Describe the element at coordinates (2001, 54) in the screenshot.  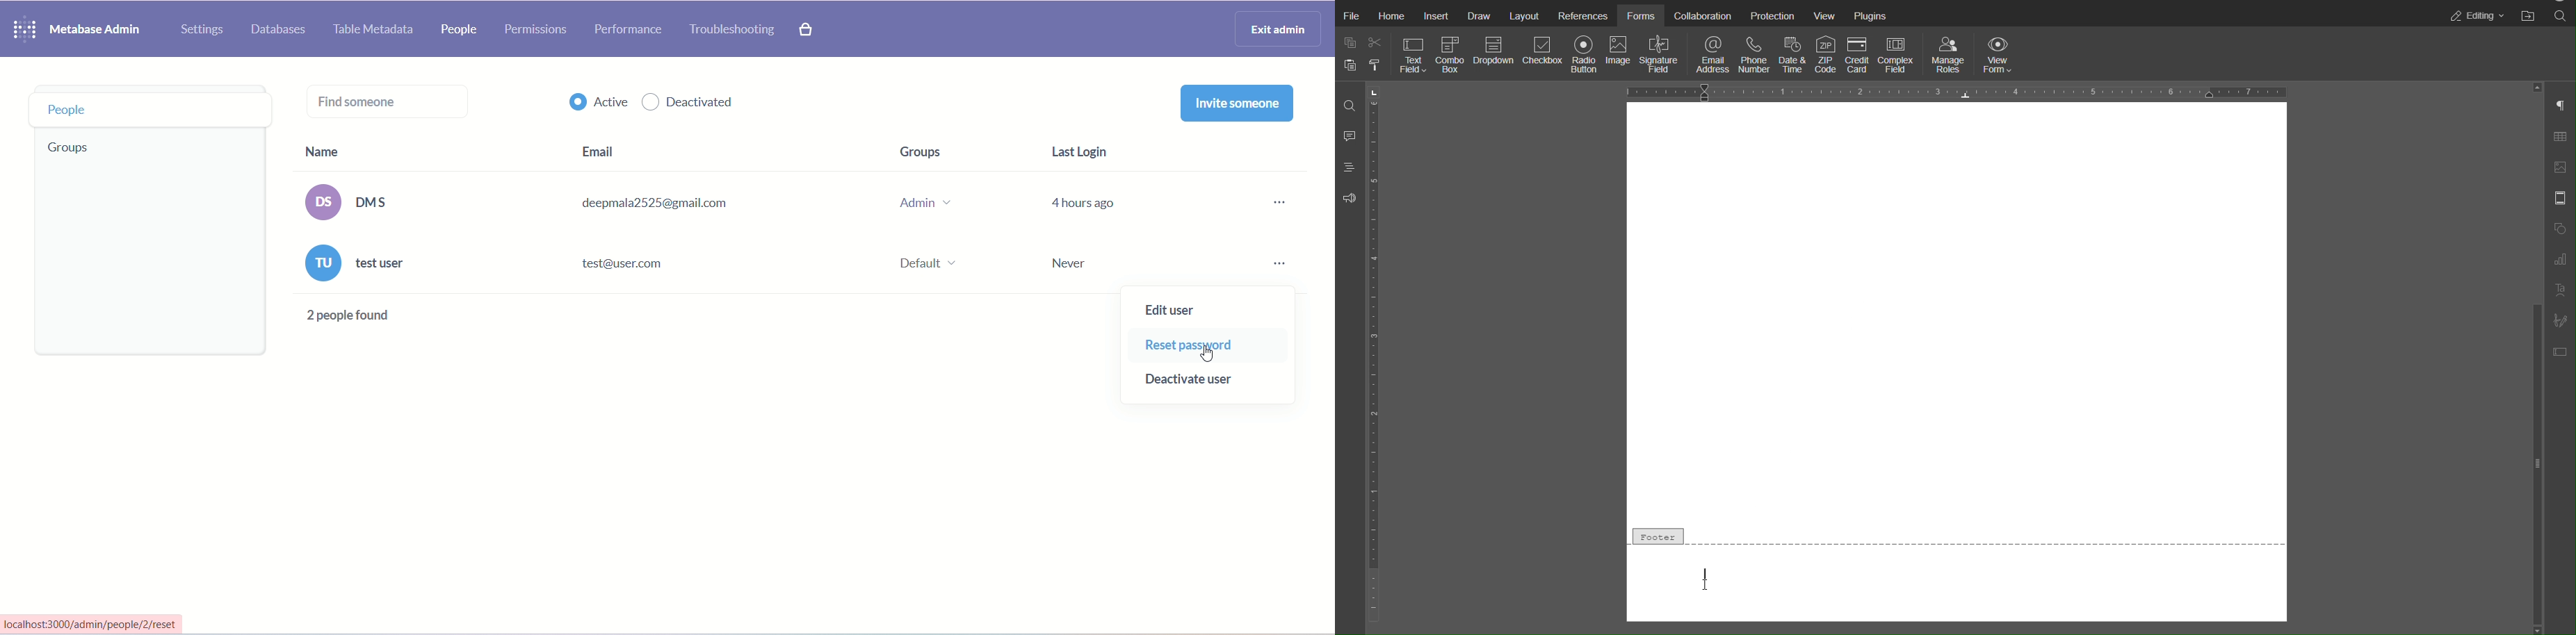
I see `View Form` at that location.